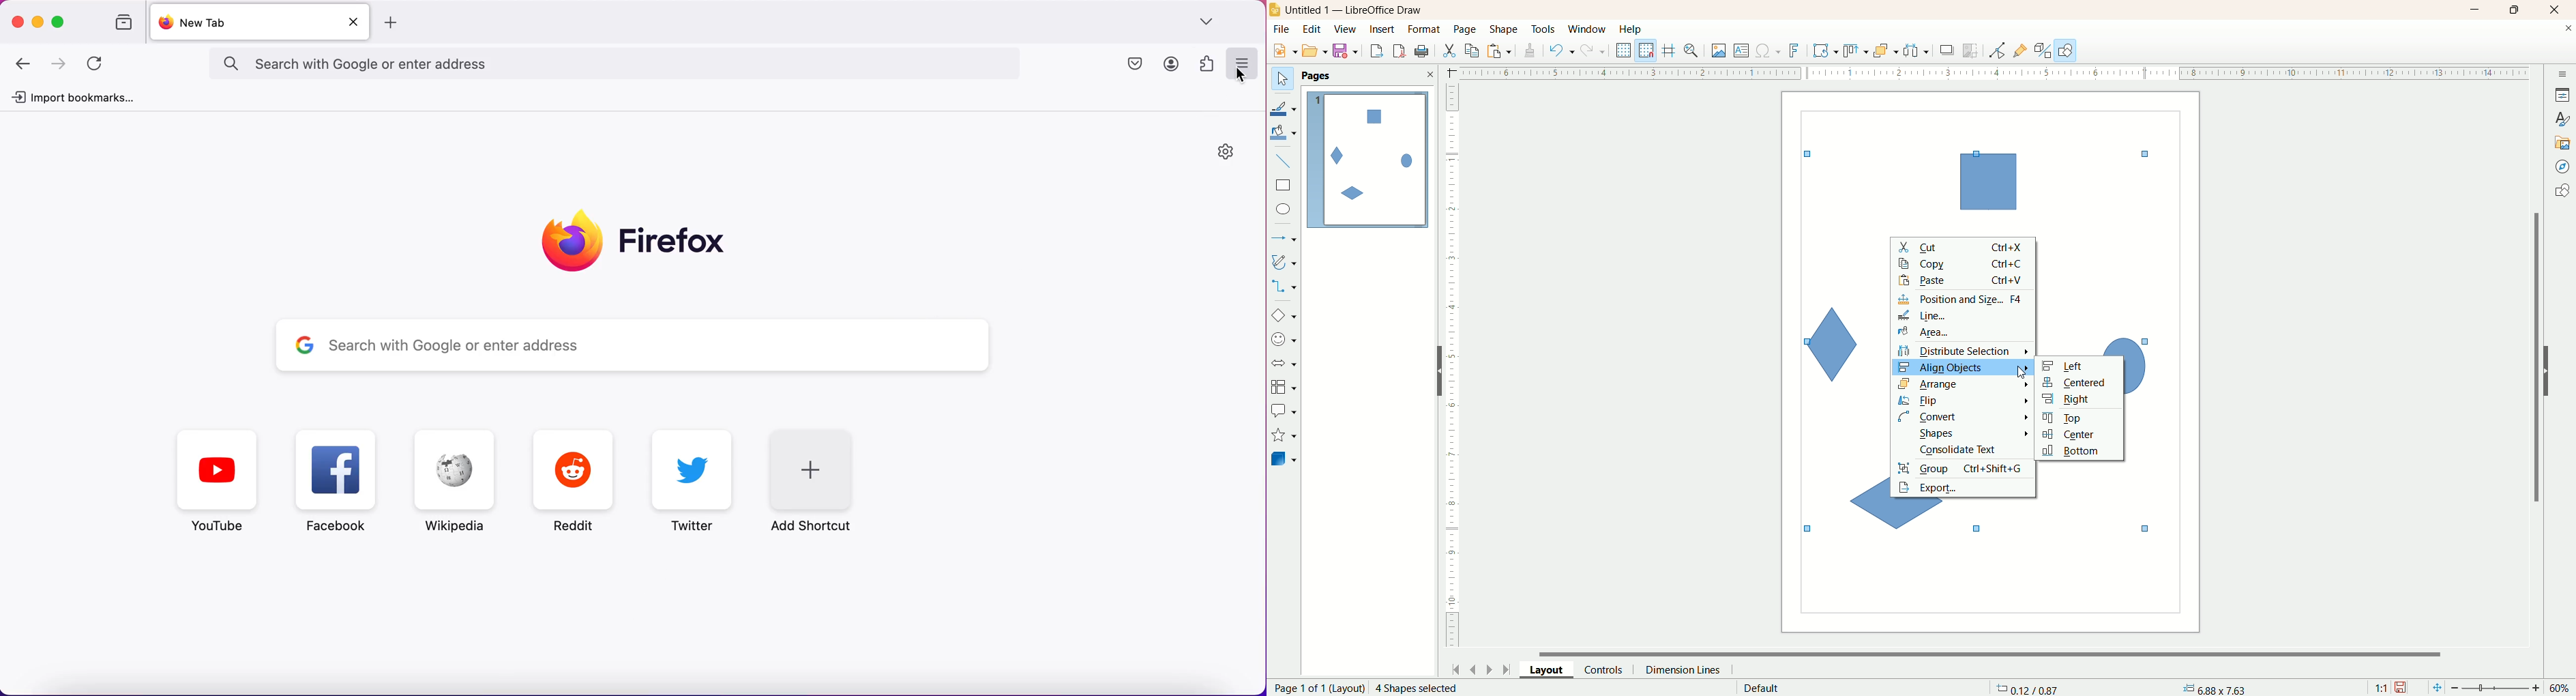 The width and height of the screenshot is (2576, 700). I want to click on unselected shape, so click(1830, 339).